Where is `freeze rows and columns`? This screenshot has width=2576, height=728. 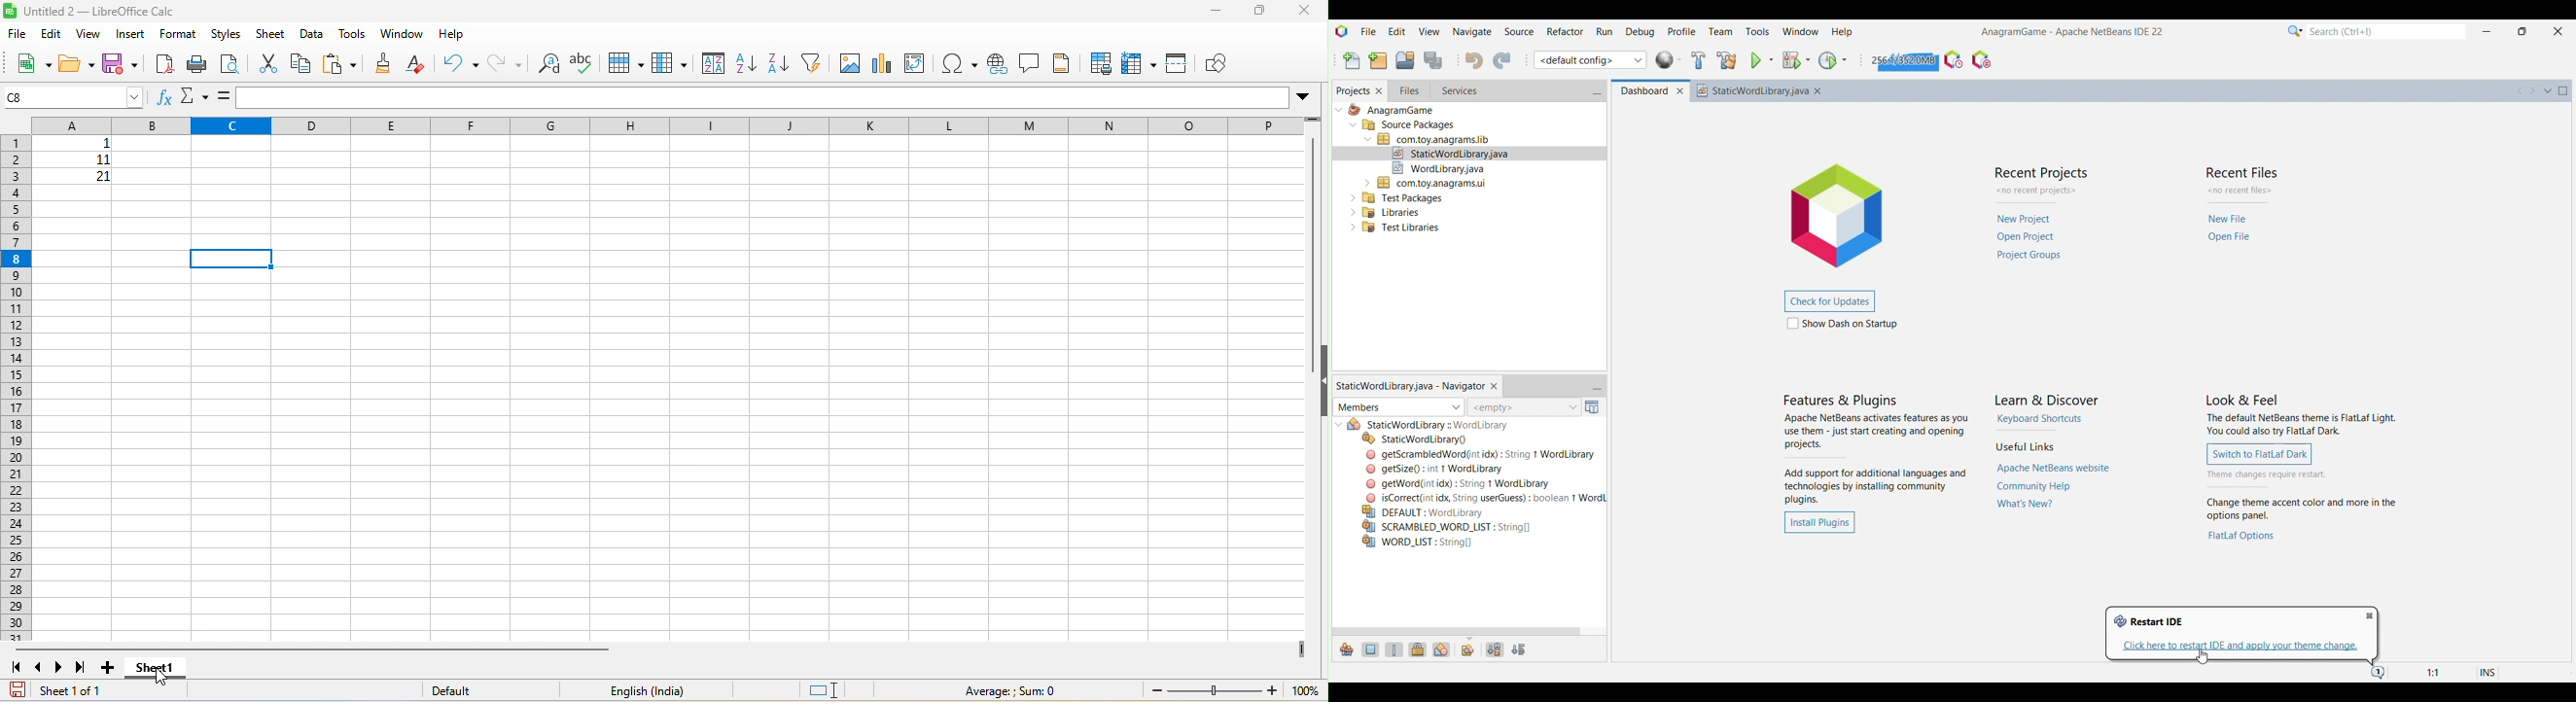 freeze rows and columns is located at coordinates (1138, 63).